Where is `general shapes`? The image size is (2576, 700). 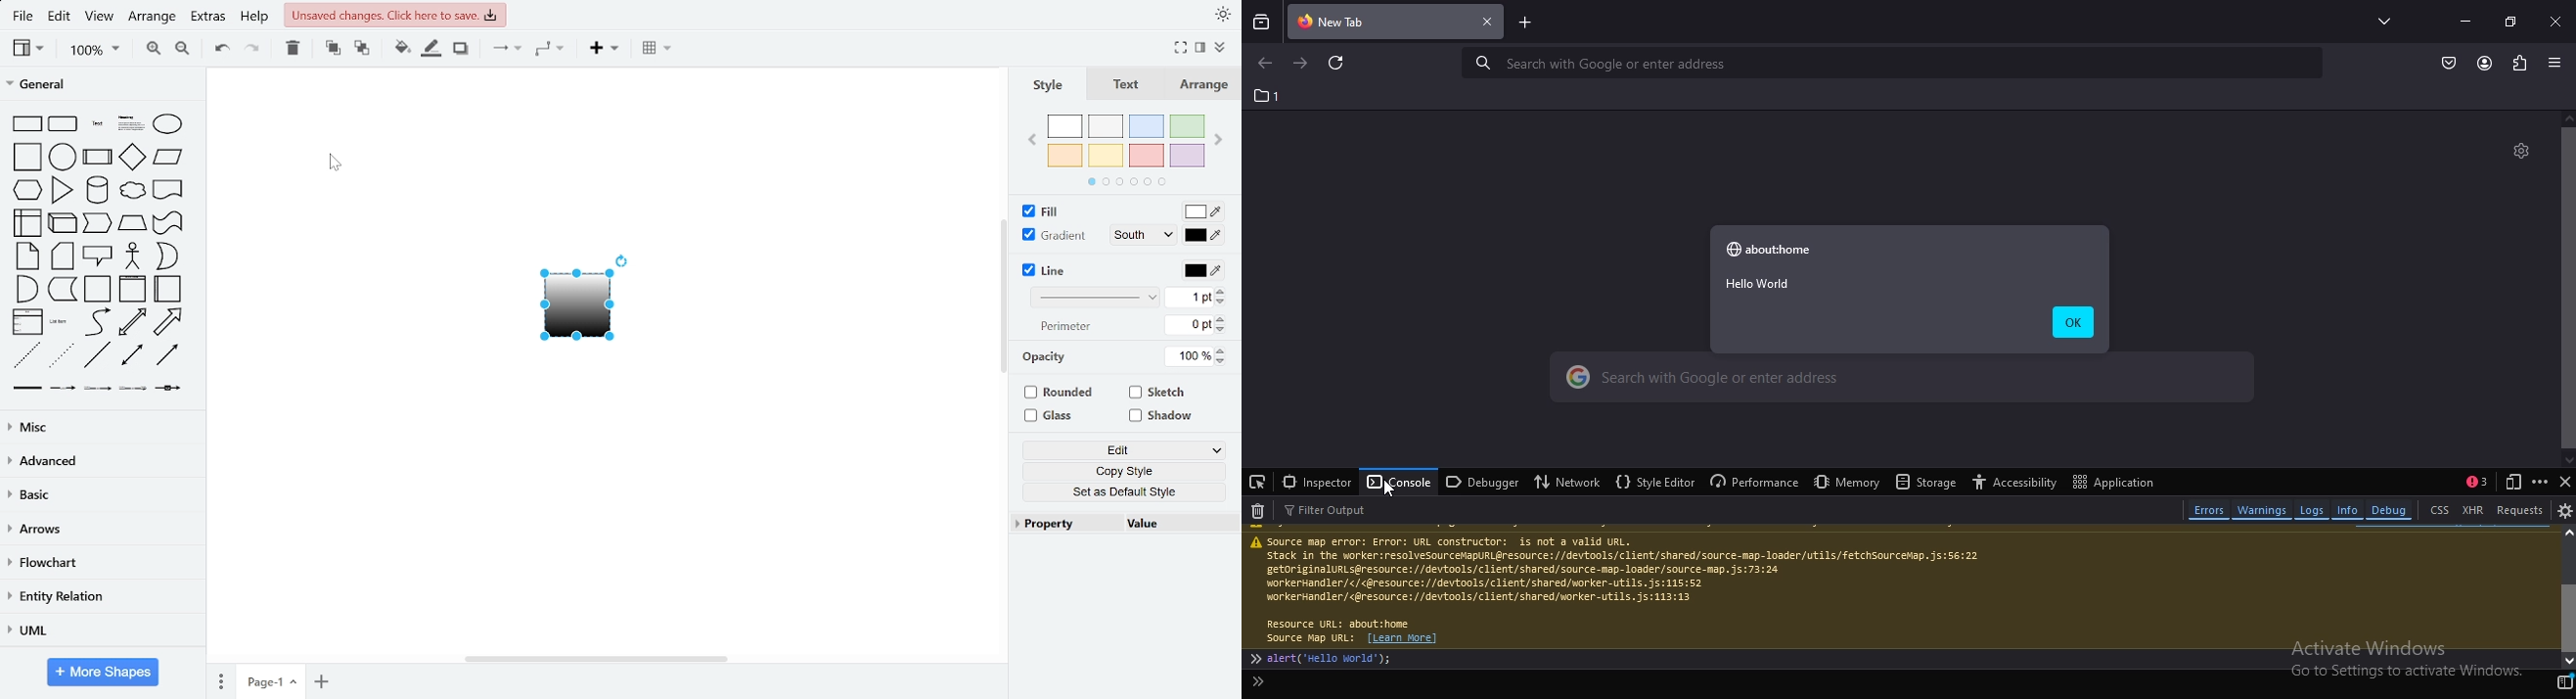
general shapes is located at coordinates (167, 222).